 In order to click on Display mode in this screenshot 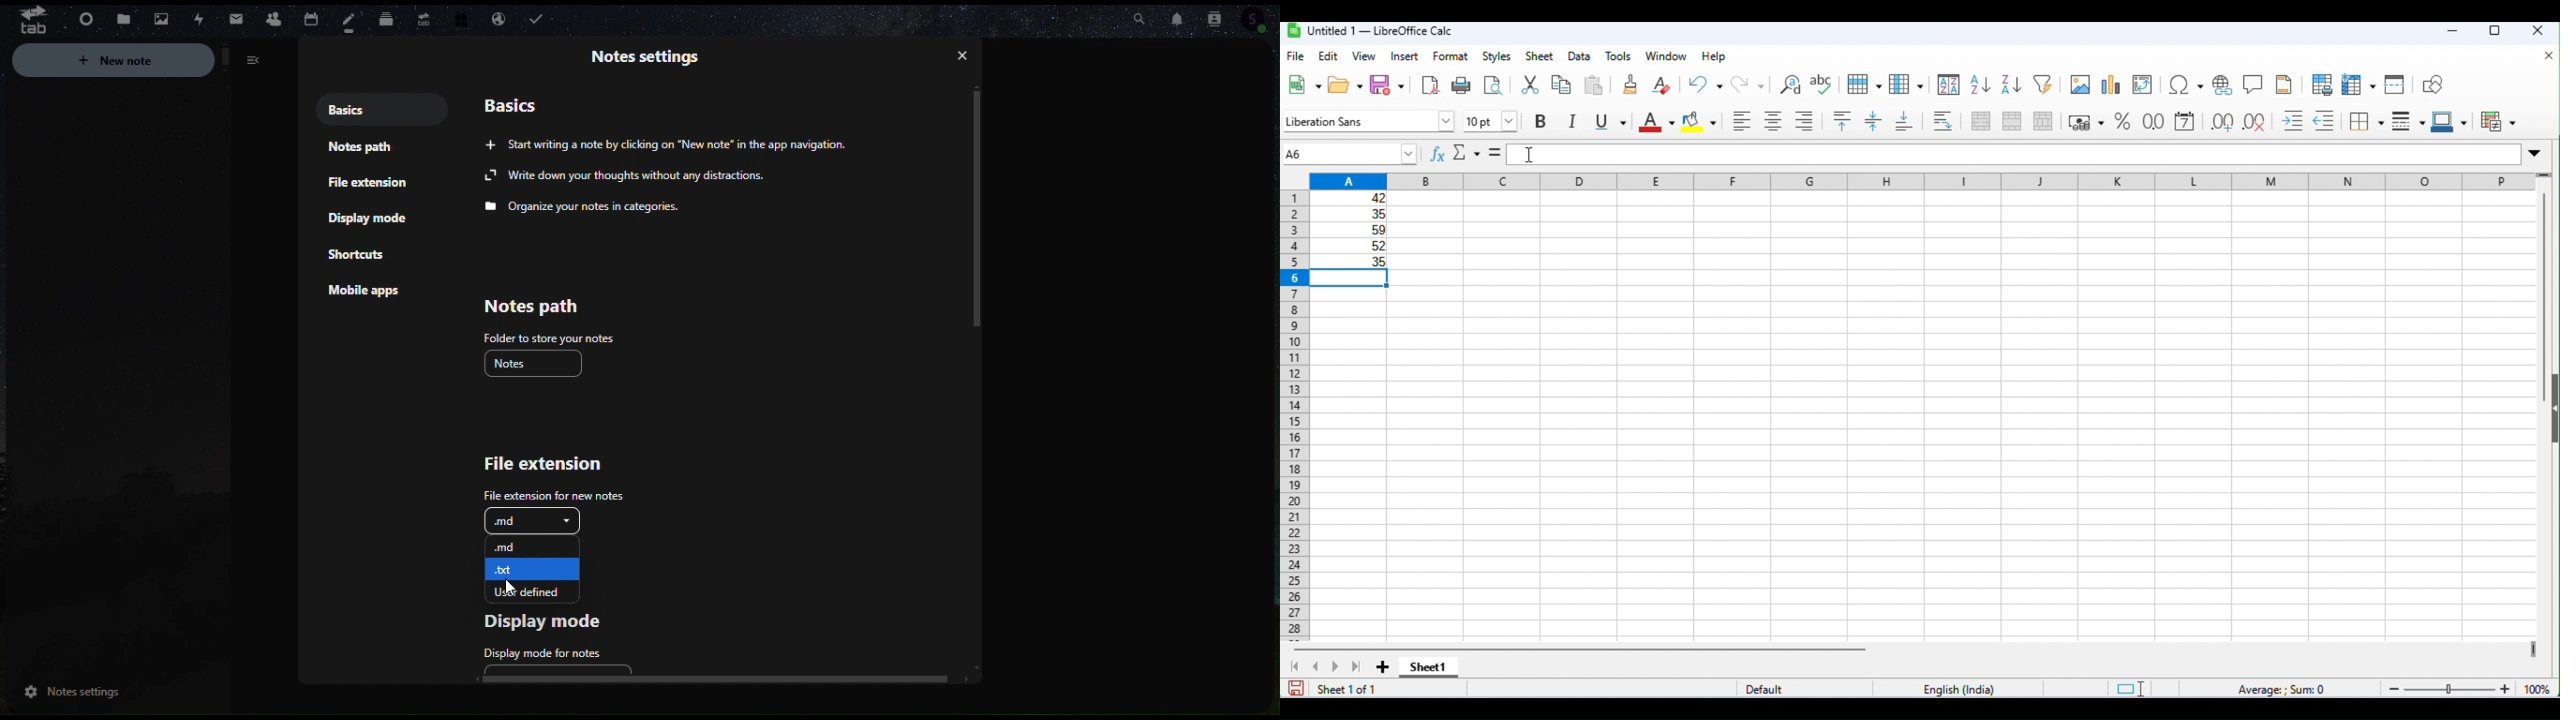, I will do `click(555, 620)`.